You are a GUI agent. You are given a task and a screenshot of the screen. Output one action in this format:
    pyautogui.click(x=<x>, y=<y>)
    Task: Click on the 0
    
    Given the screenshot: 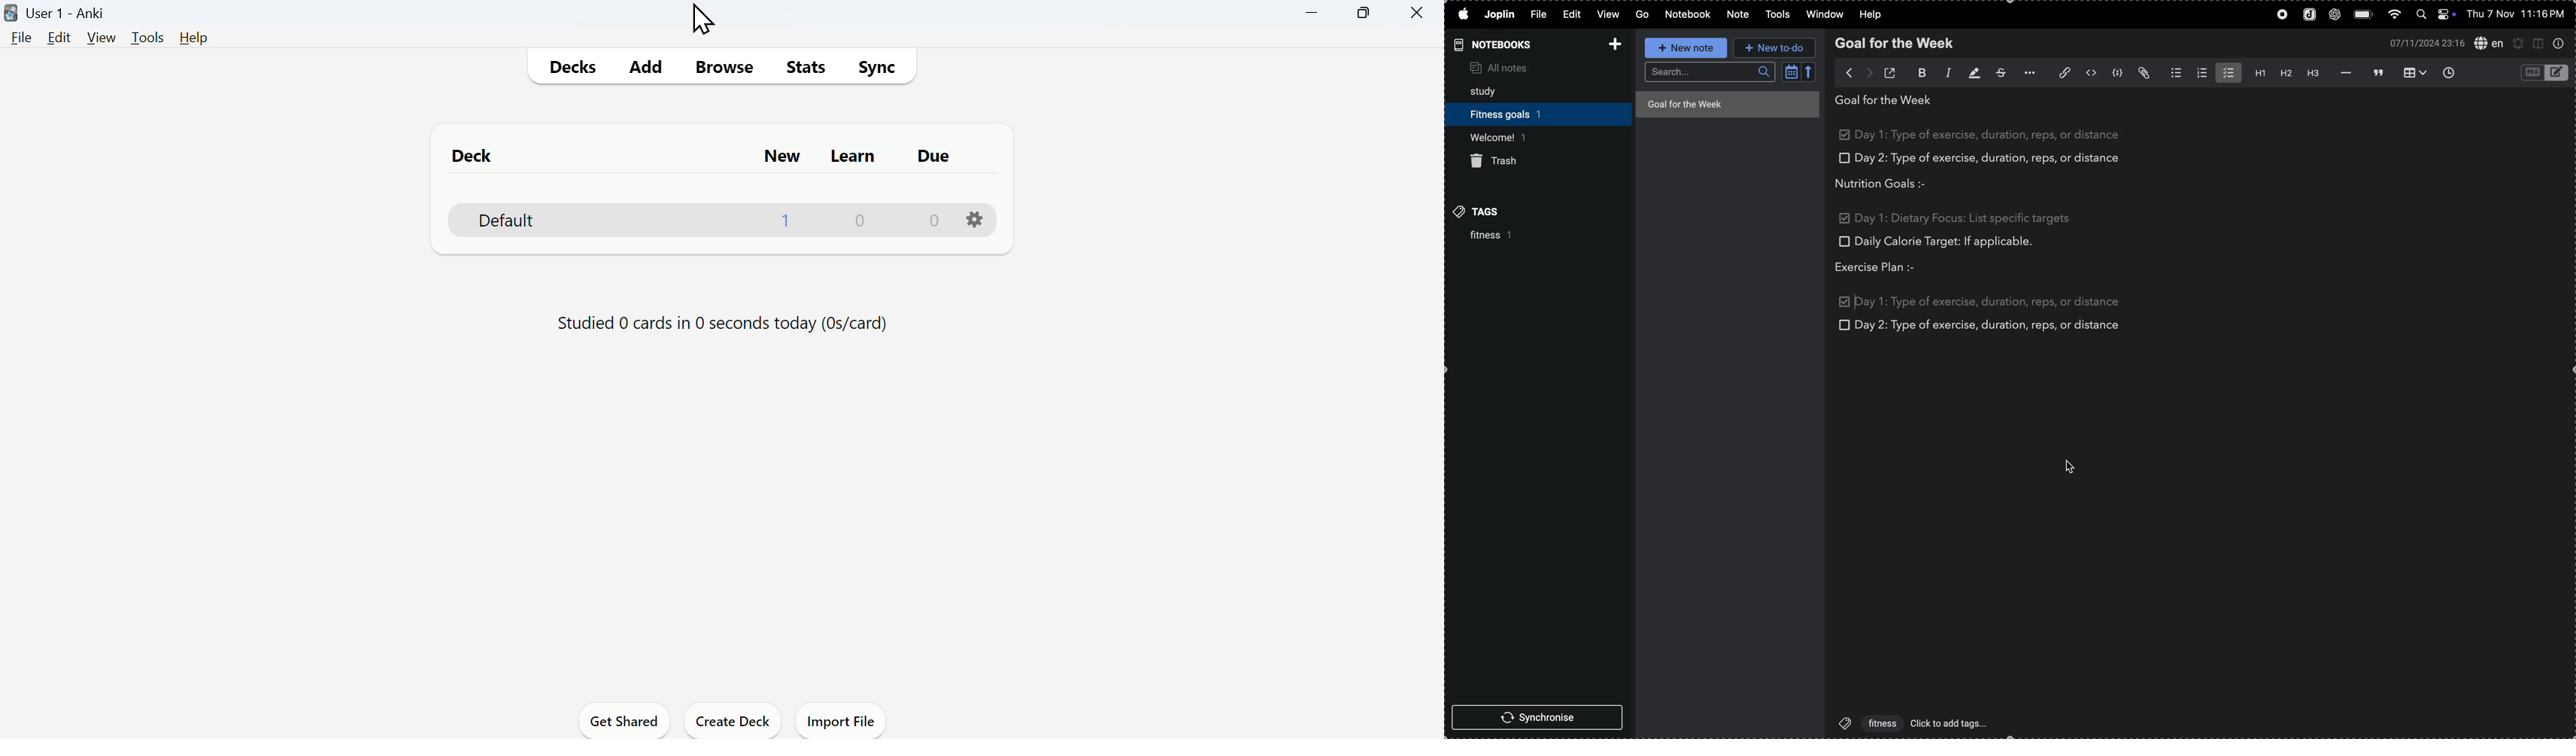 What is the action you would take?
    pyautogui.click(x=936, y=223)
    